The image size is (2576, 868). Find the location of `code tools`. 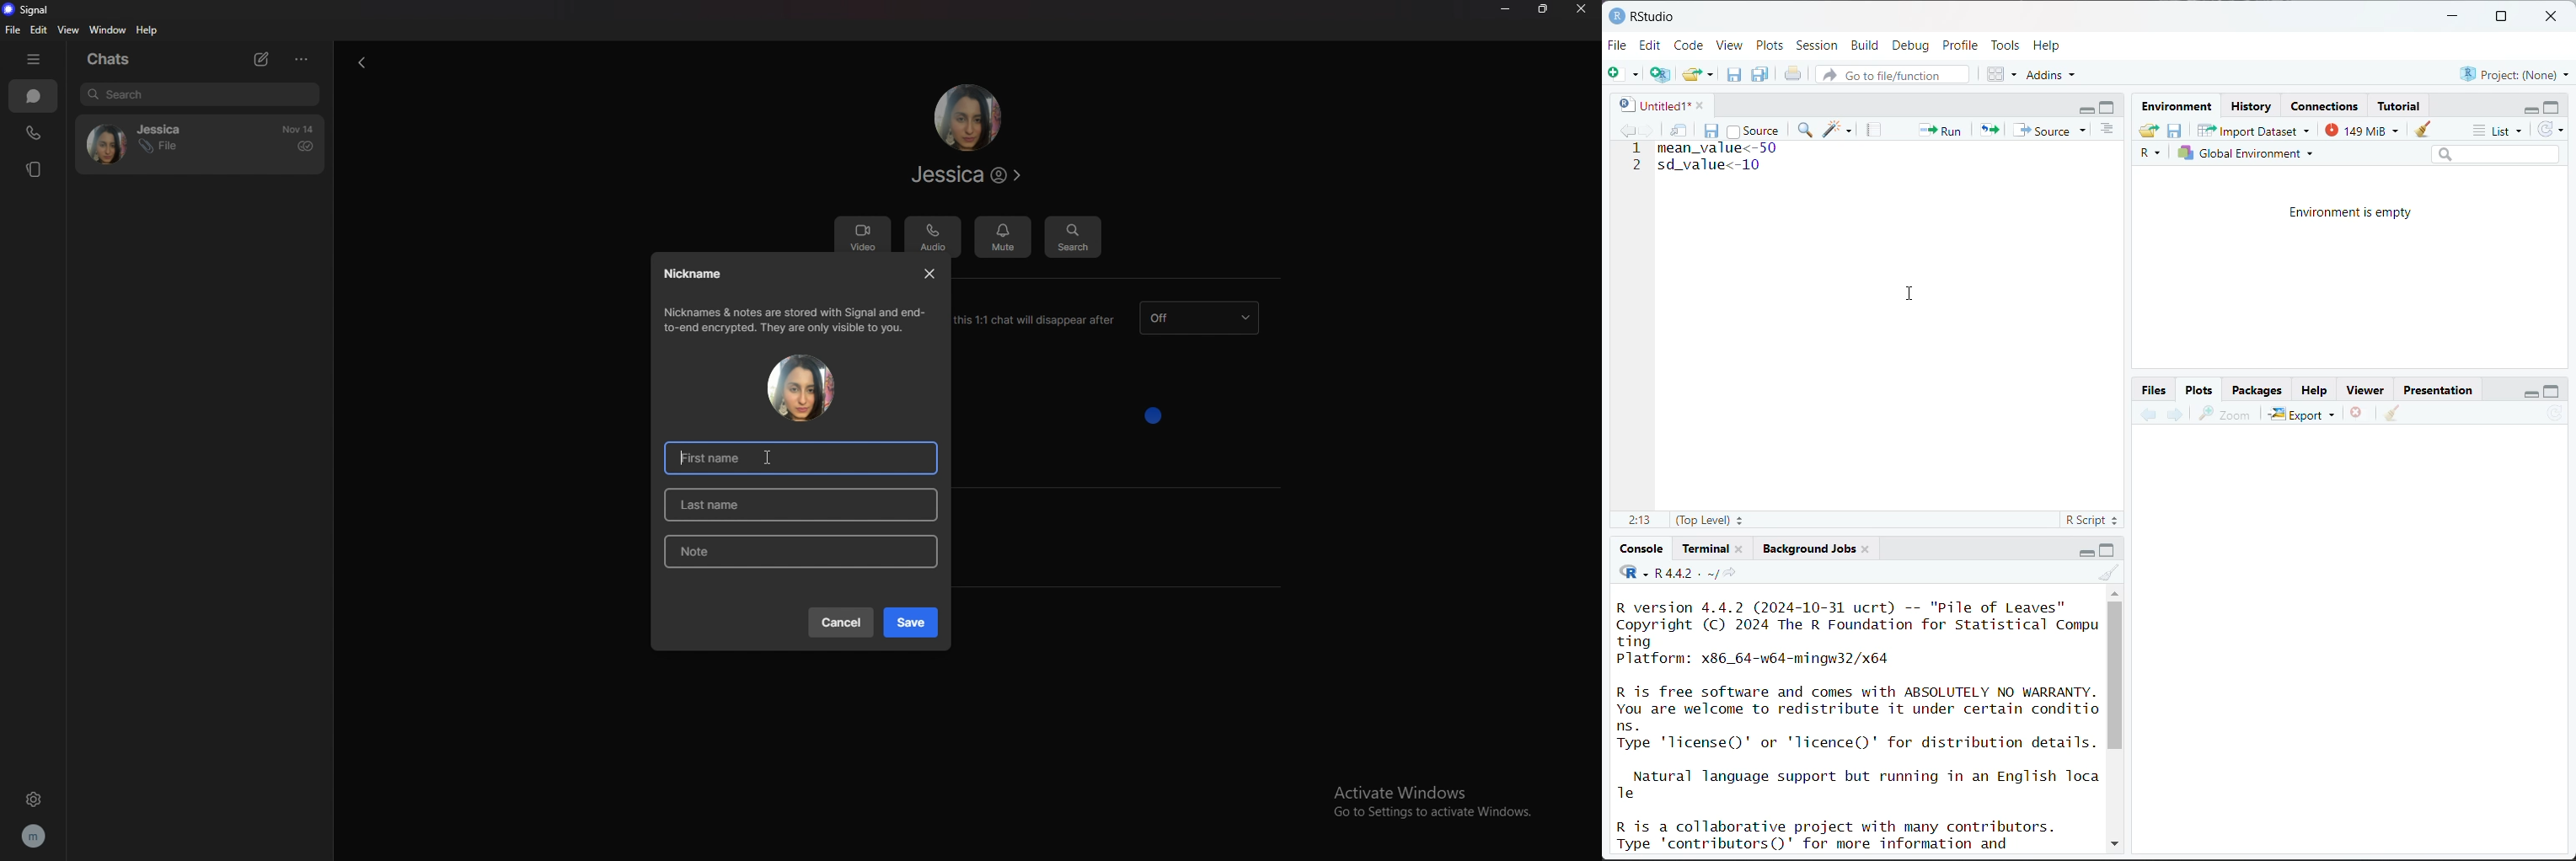

code tools is located at coordinates (1838, 129).